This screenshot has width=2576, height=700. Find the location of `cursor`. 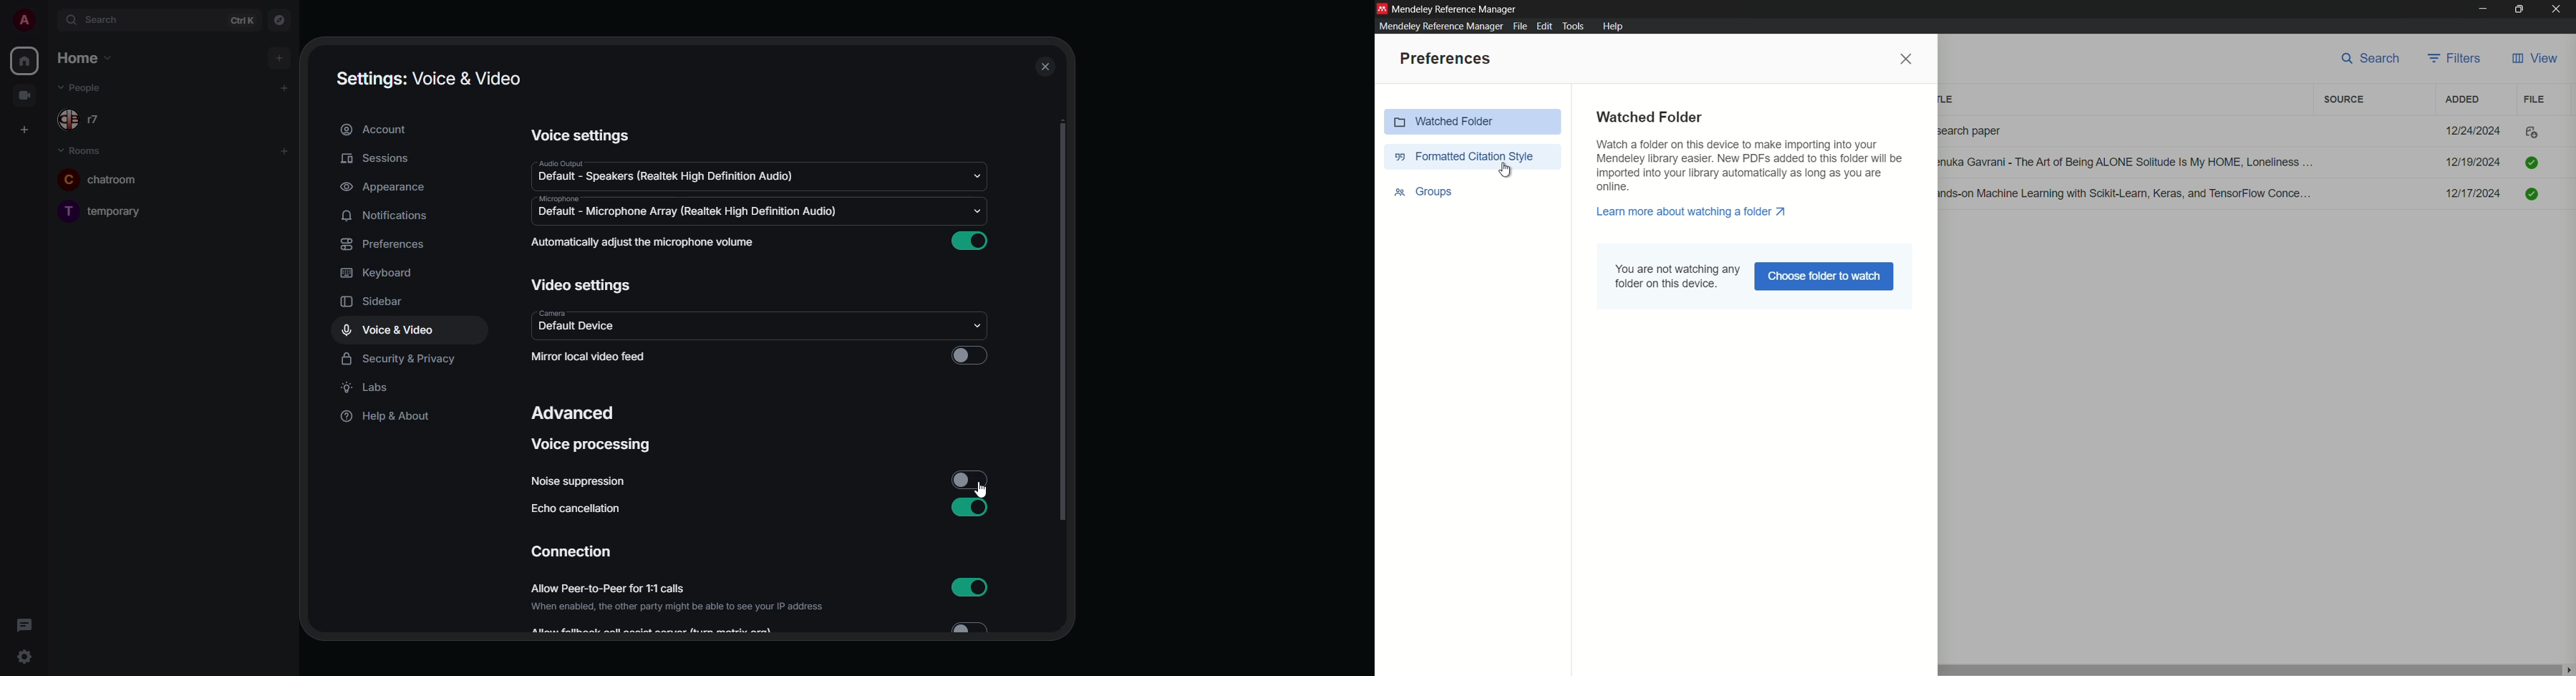

cursor is located at coordinates (978, 492).